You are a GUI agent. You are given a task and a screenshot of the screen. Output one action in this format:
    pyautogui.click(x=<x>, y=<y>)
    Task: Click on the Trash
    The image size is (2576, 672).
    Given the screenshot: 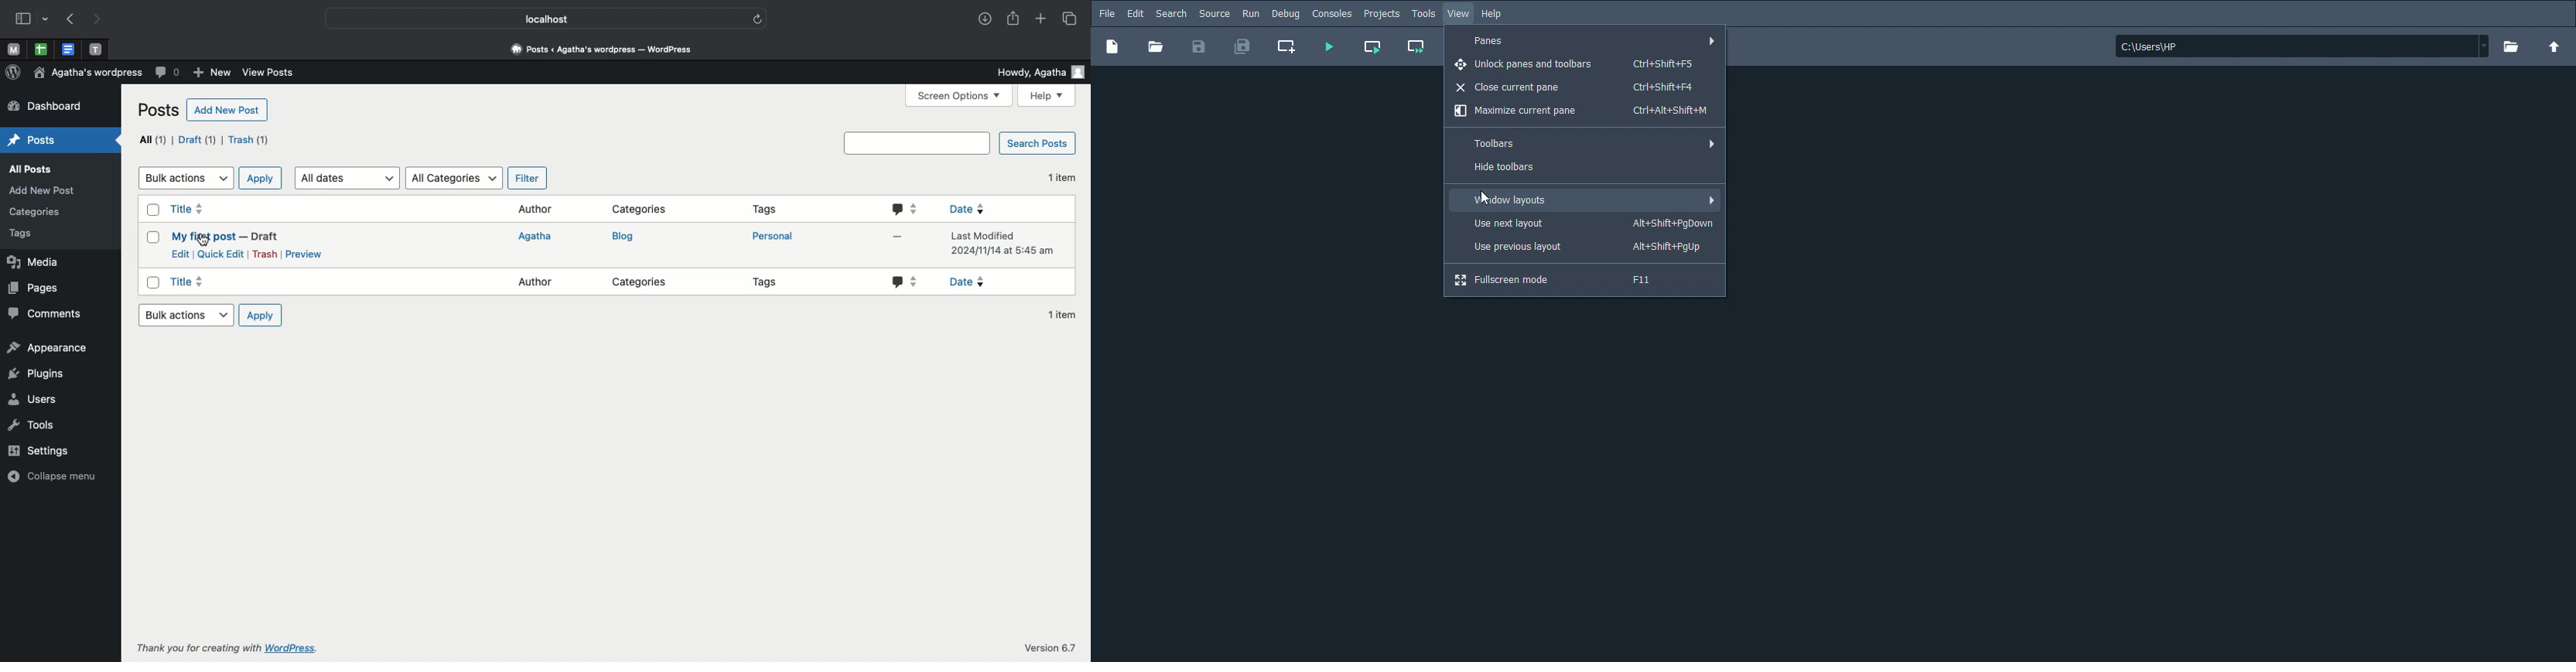 What is the action you would take?
    pyautogui.click(x=249, y=141)
    